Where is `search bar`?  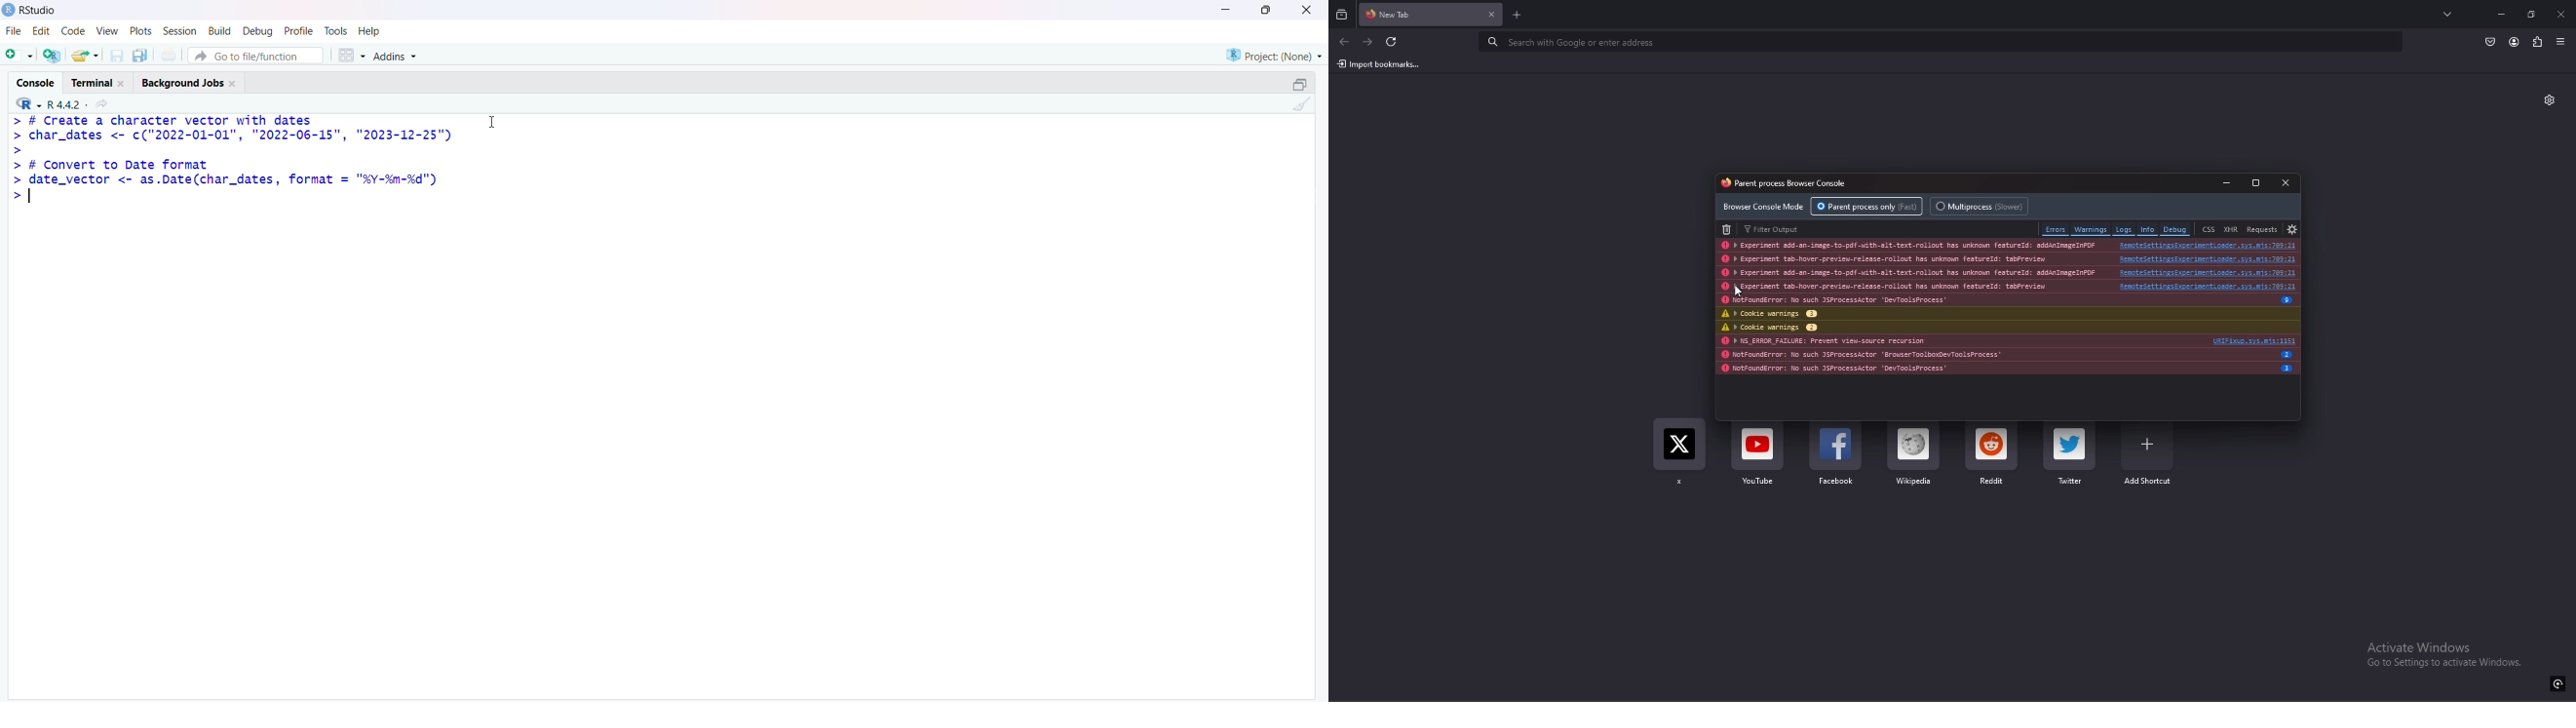 search bar is located at coordinates (1941, 44).